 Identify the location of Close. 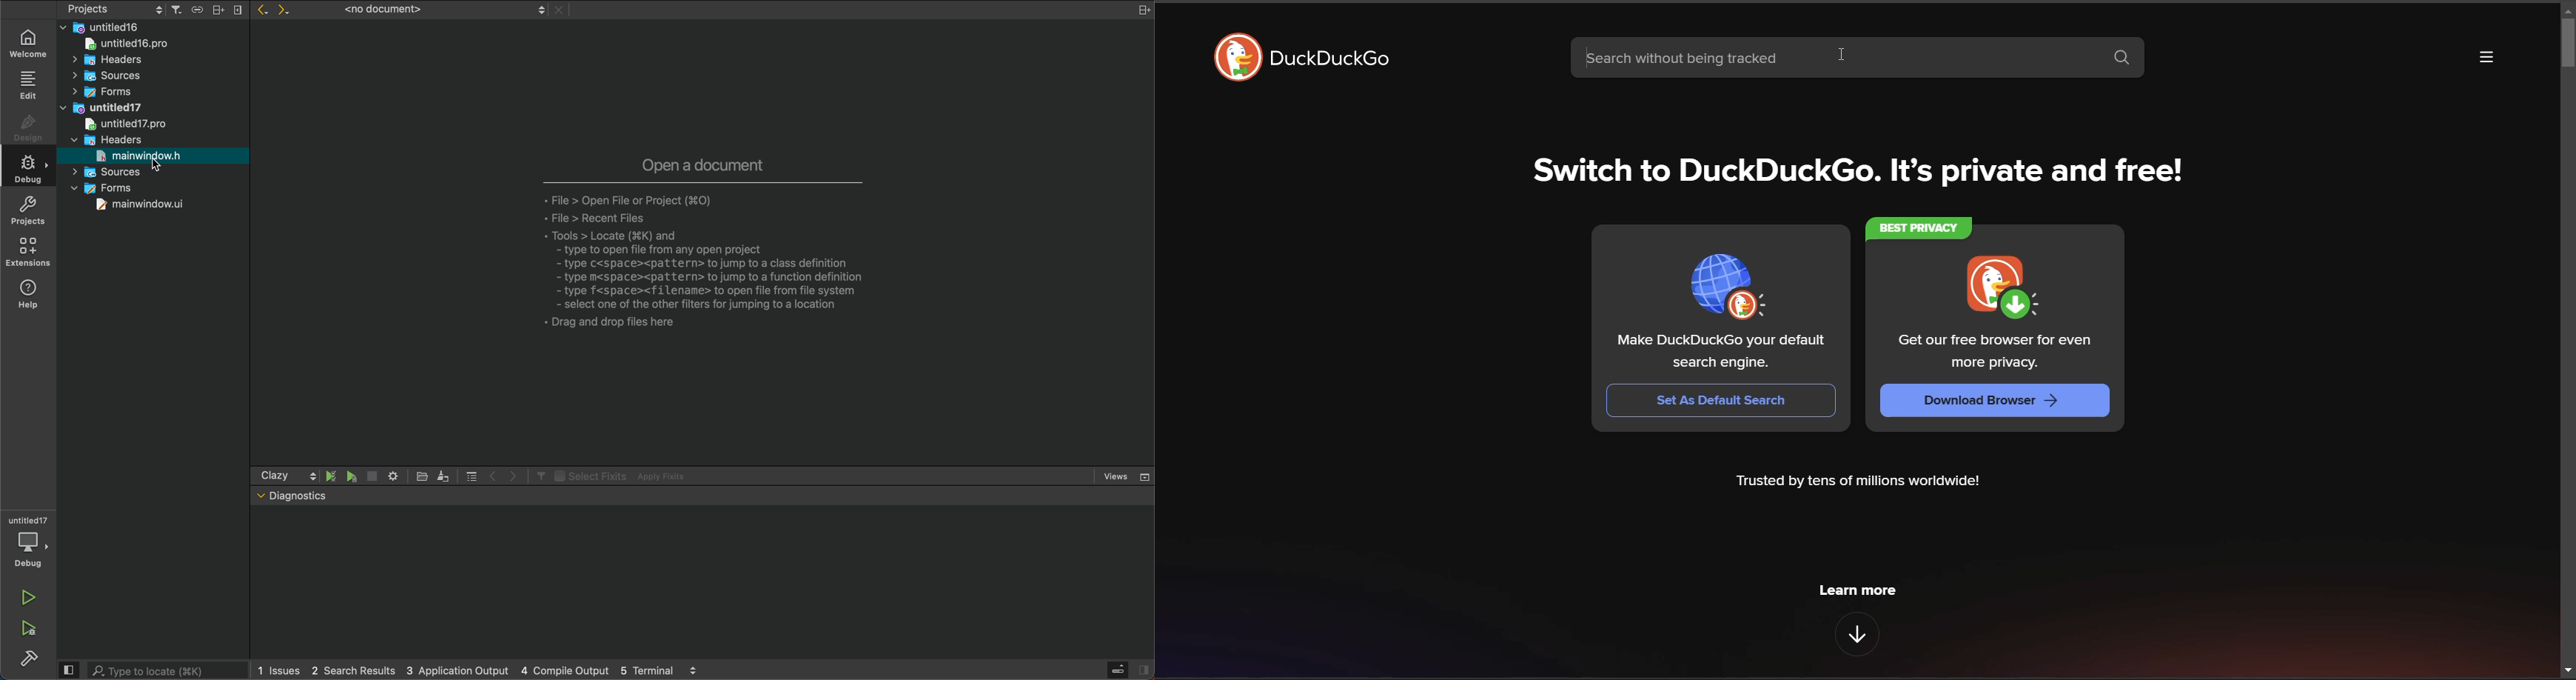
(561, 10).